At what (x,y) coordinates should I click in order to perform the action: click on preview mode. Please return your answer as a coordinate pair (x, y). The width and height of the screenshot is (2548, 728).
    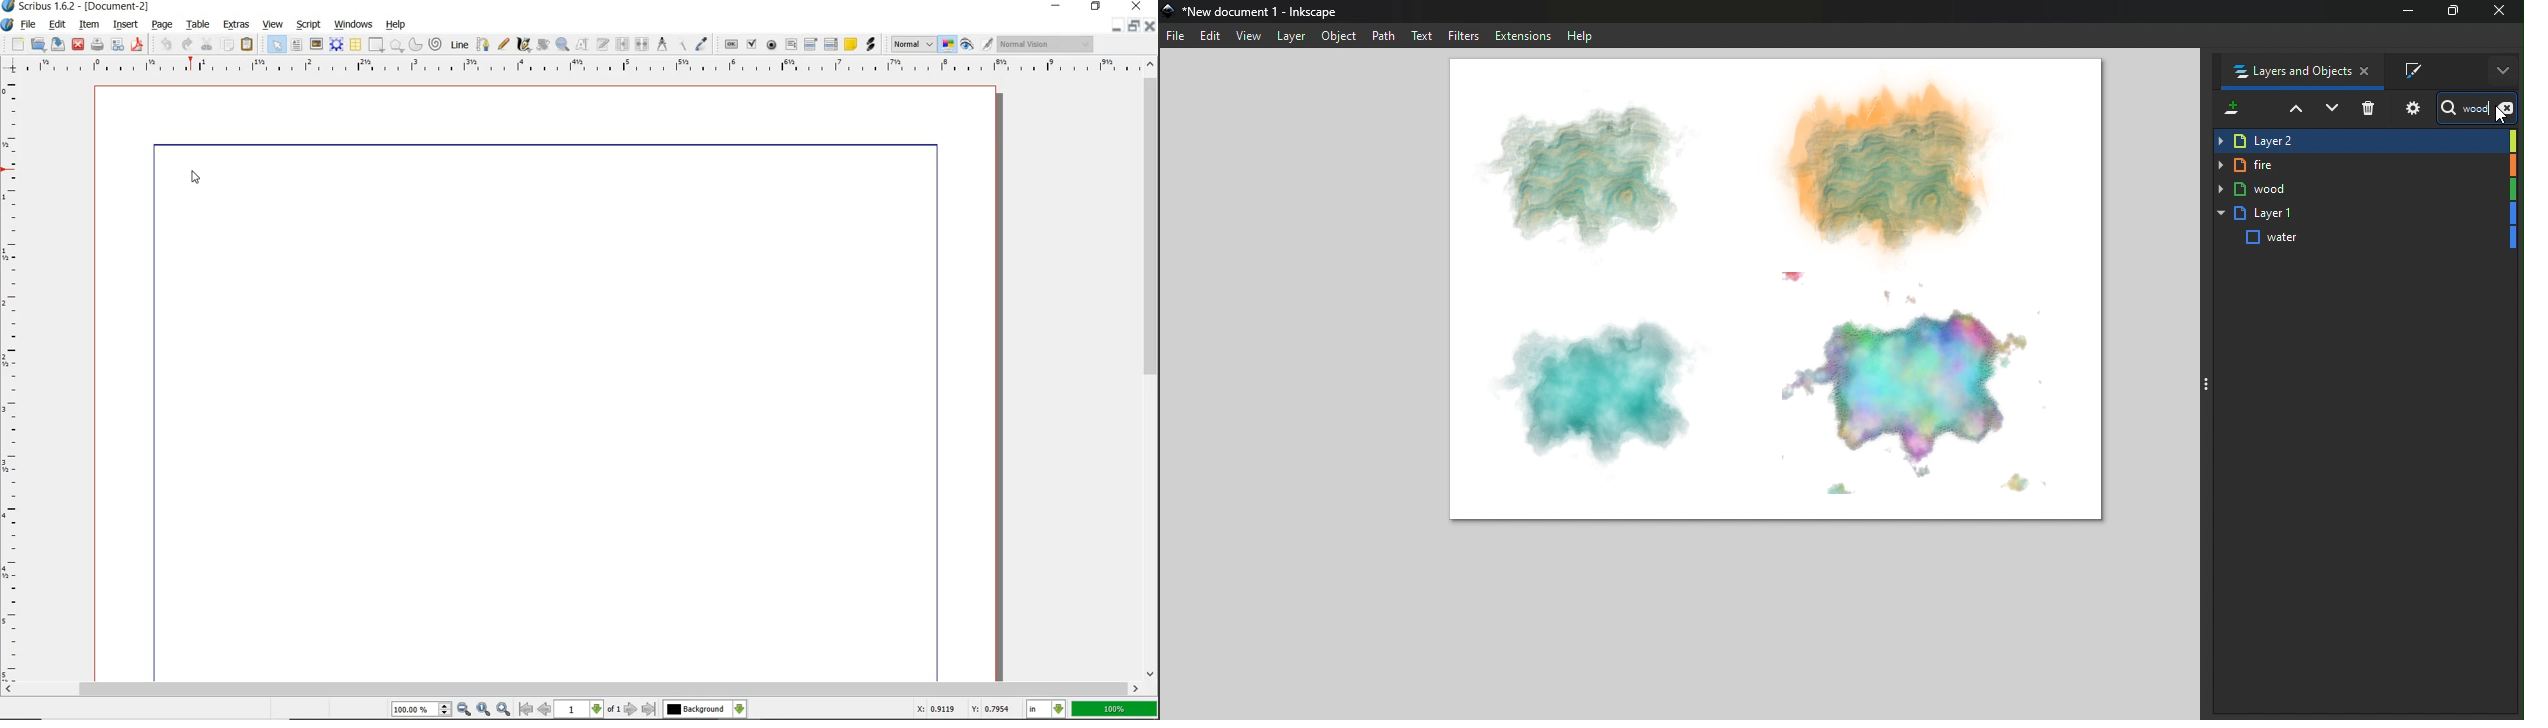
    Looking at the image, I should click on (966, 46).